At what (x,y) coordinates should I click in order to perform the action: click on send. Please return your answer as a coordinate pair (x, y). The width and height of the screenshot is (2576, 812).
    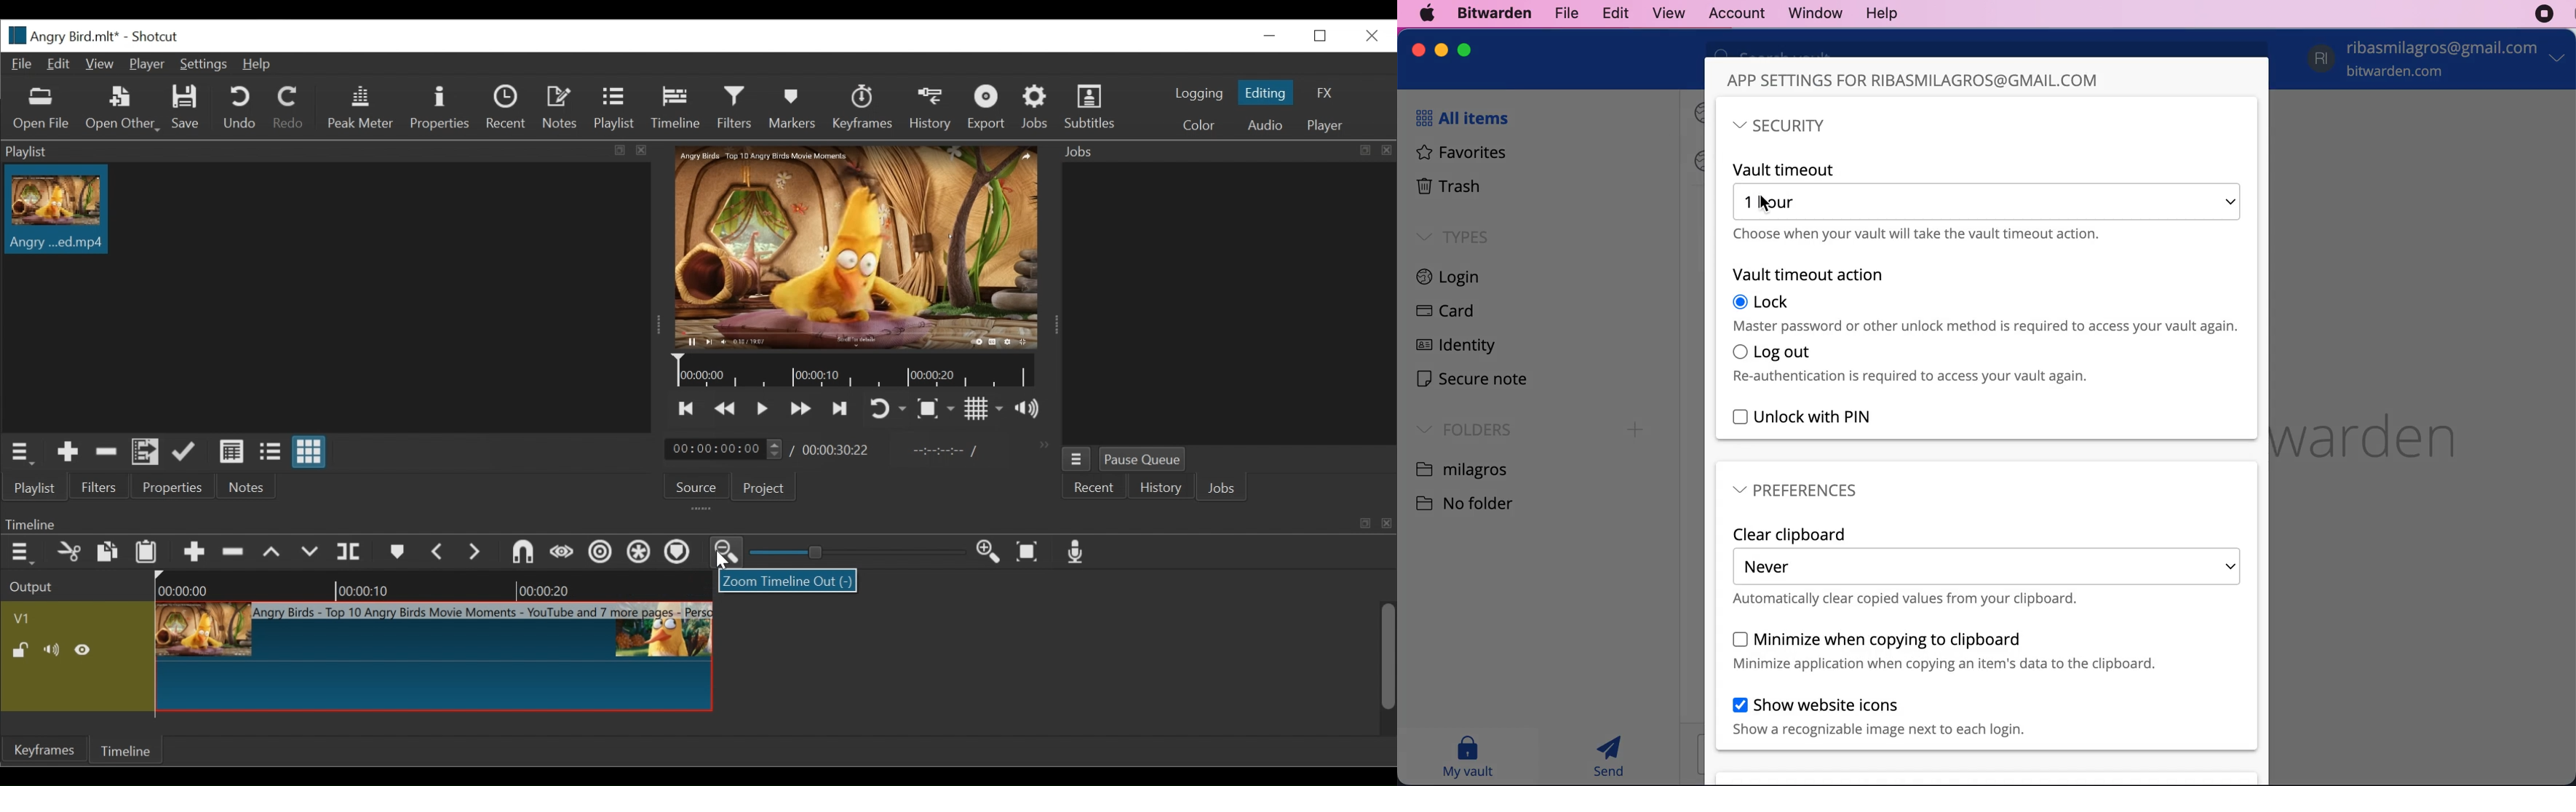
    Looking at the image, I should click on (1610, 756).